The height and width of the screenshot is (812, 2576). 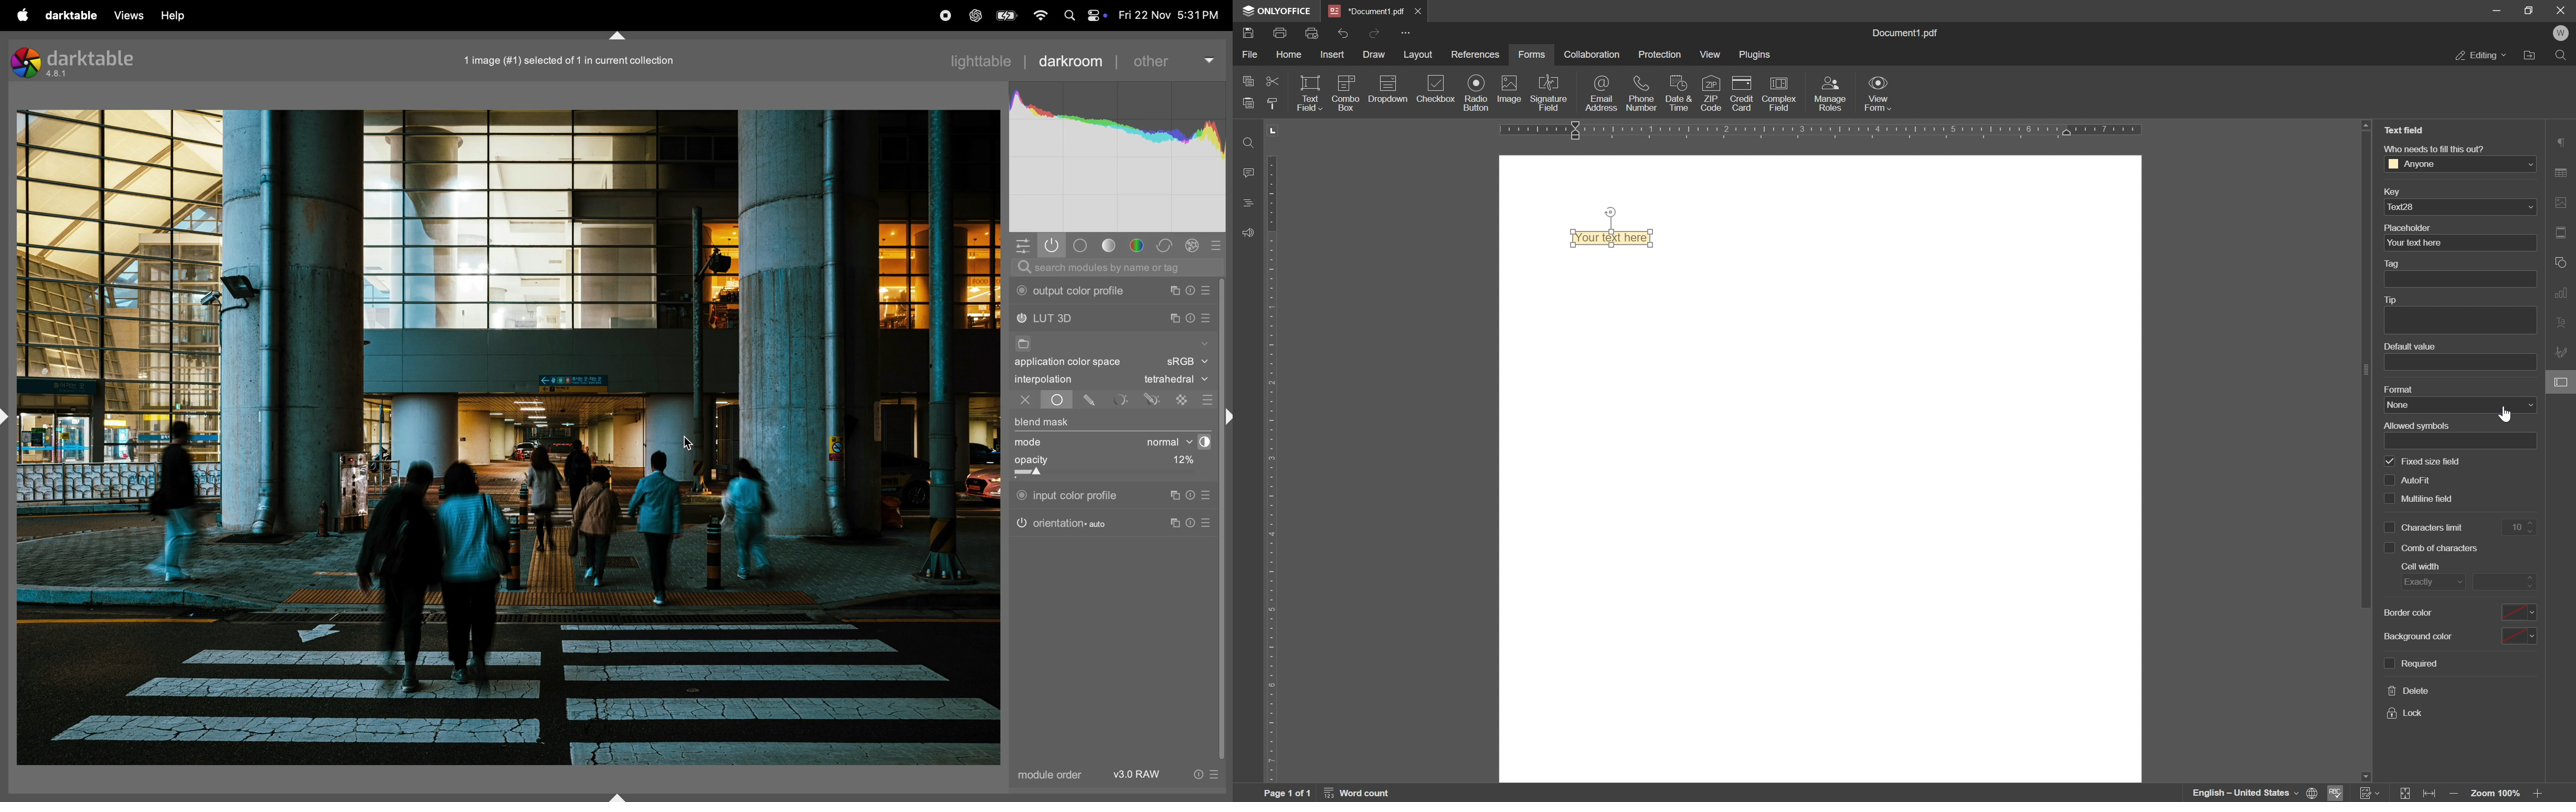 I want to click on background color, so click(x=2415, y=636).